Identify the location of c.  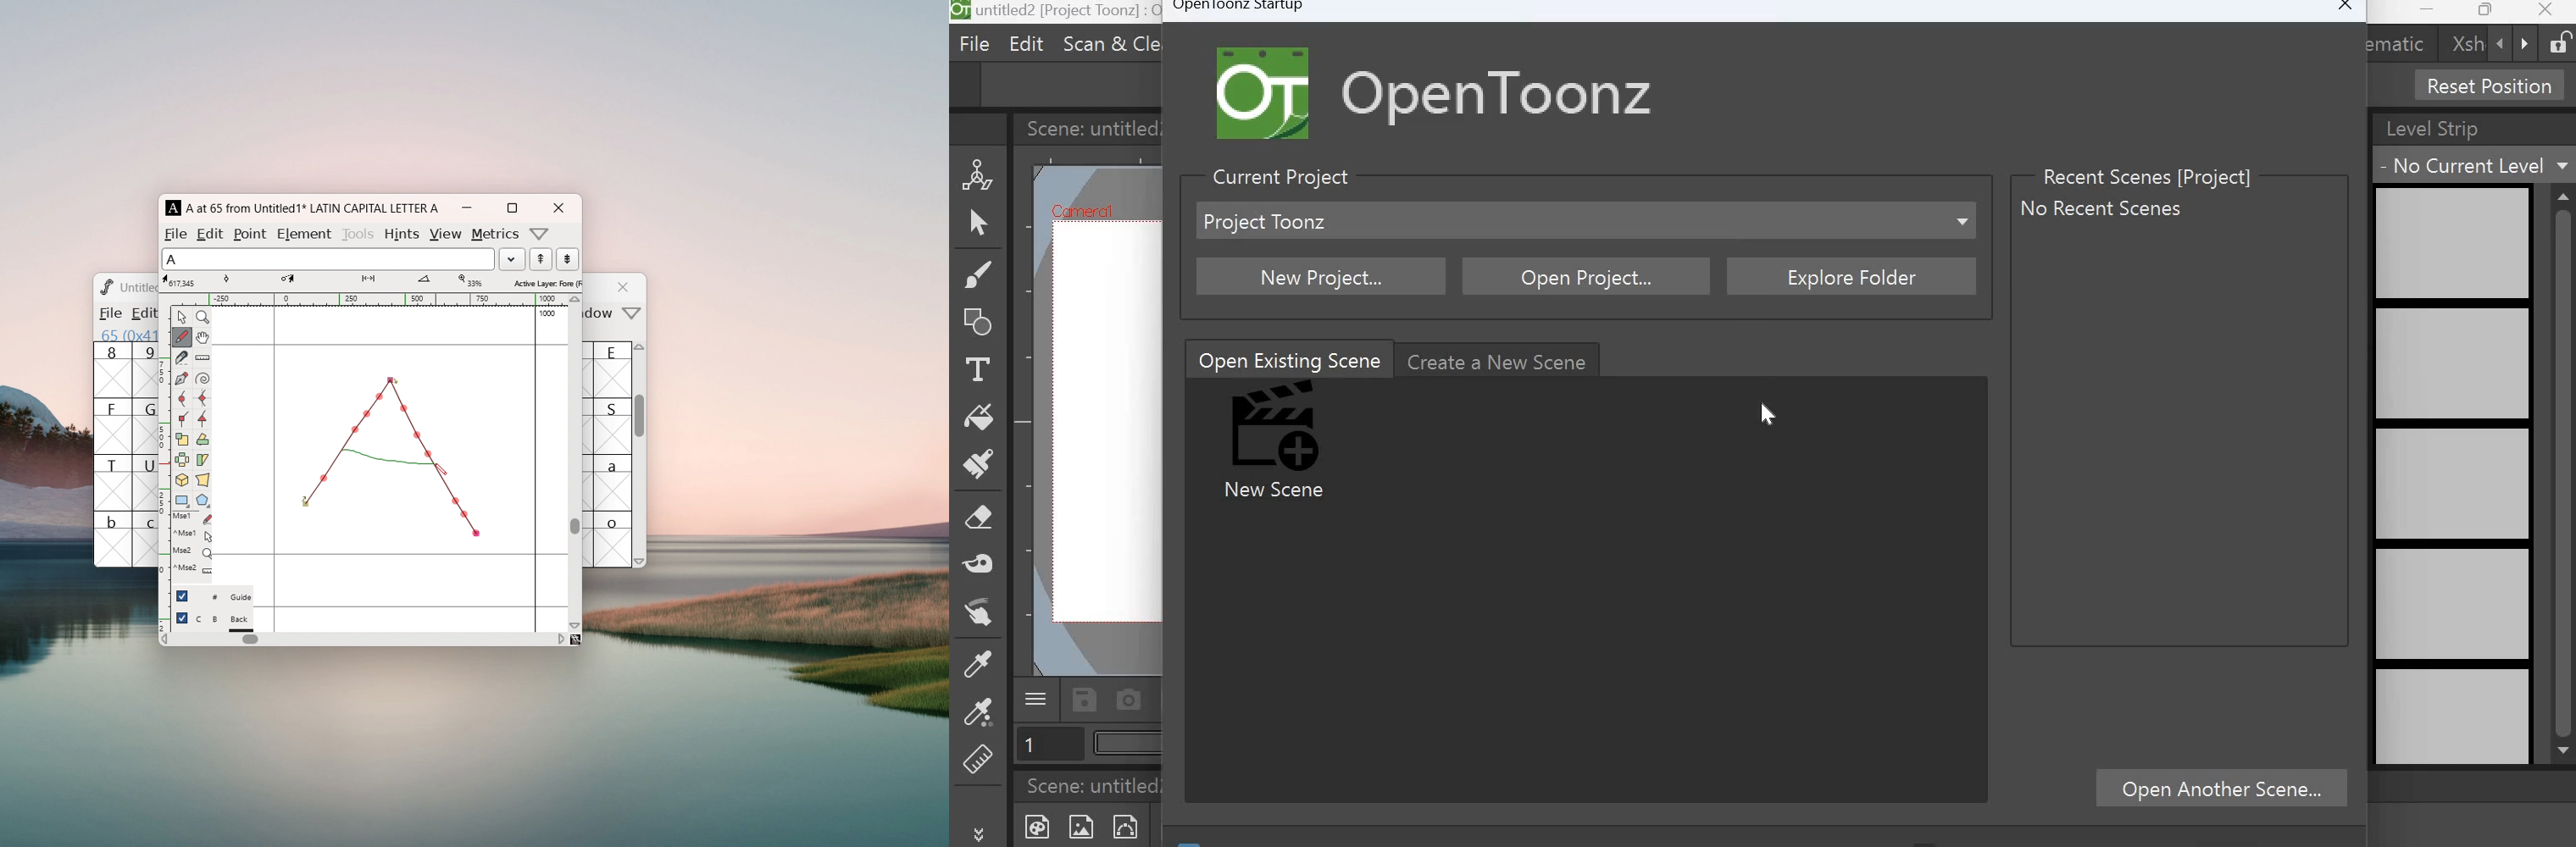
(146, 540).